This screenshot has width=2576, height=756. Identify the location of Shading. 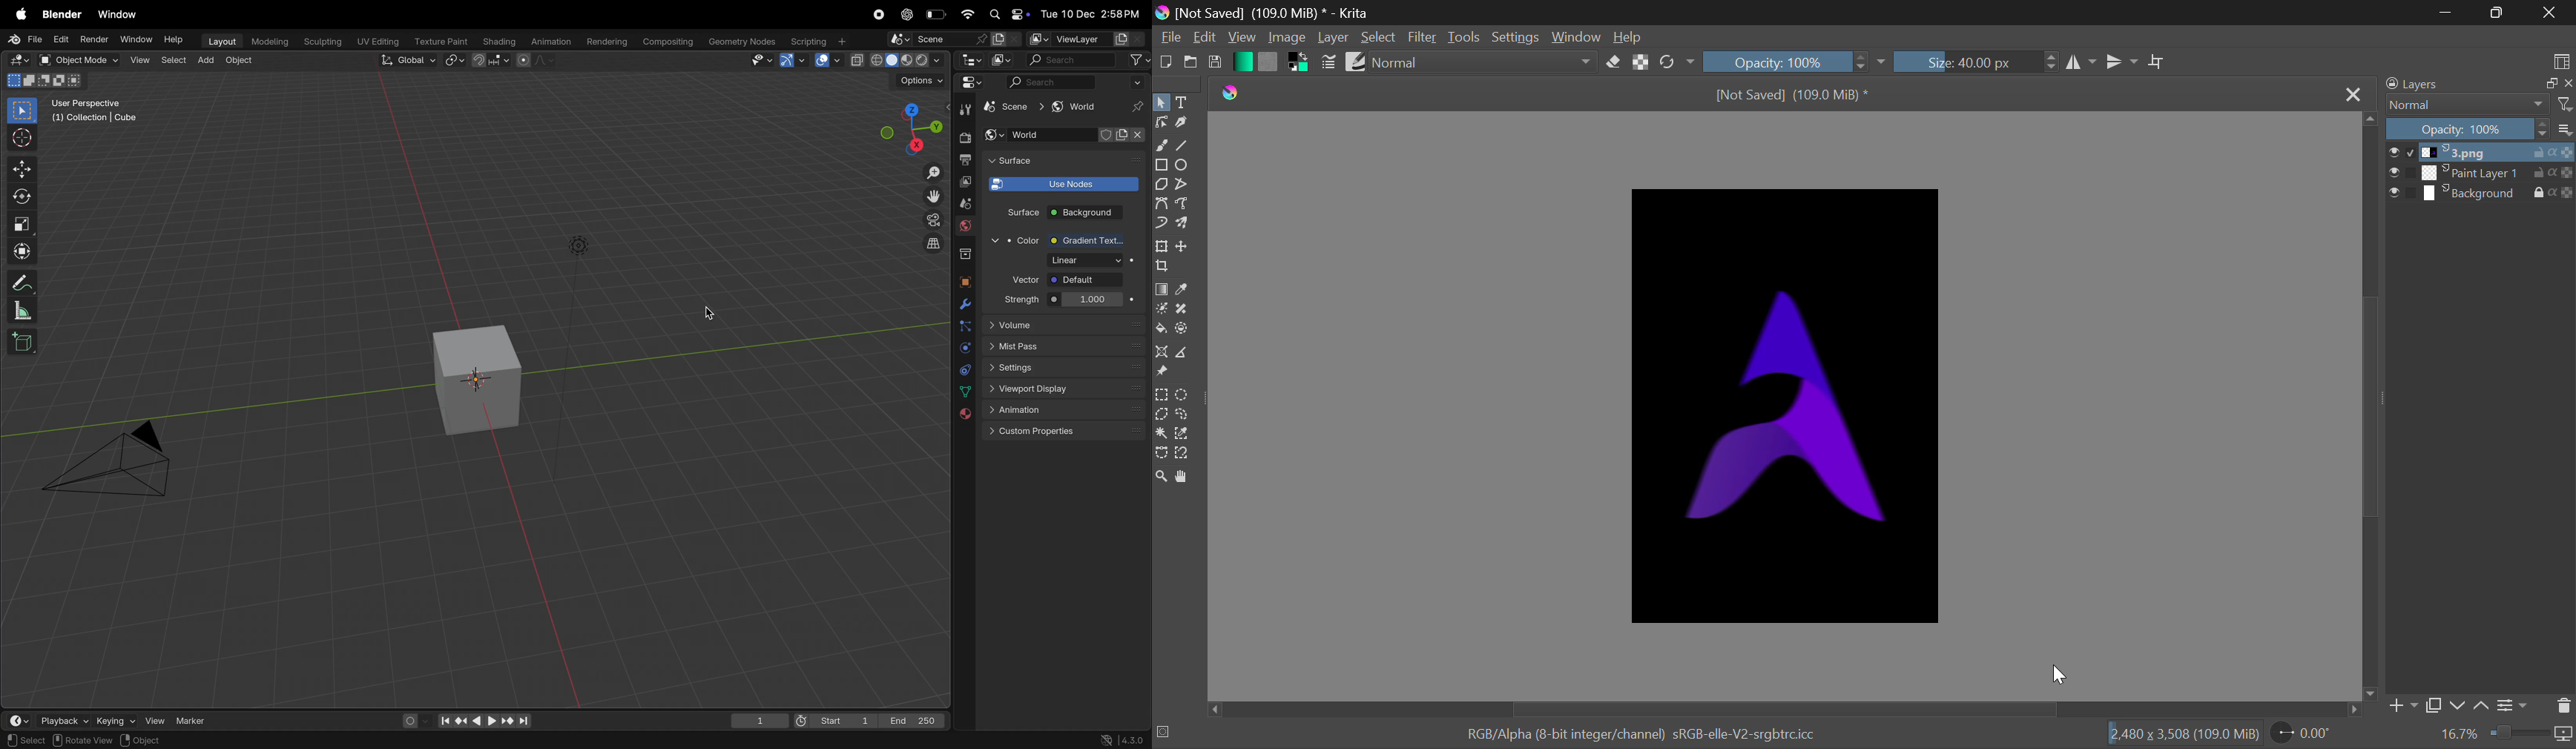
(498, 41).